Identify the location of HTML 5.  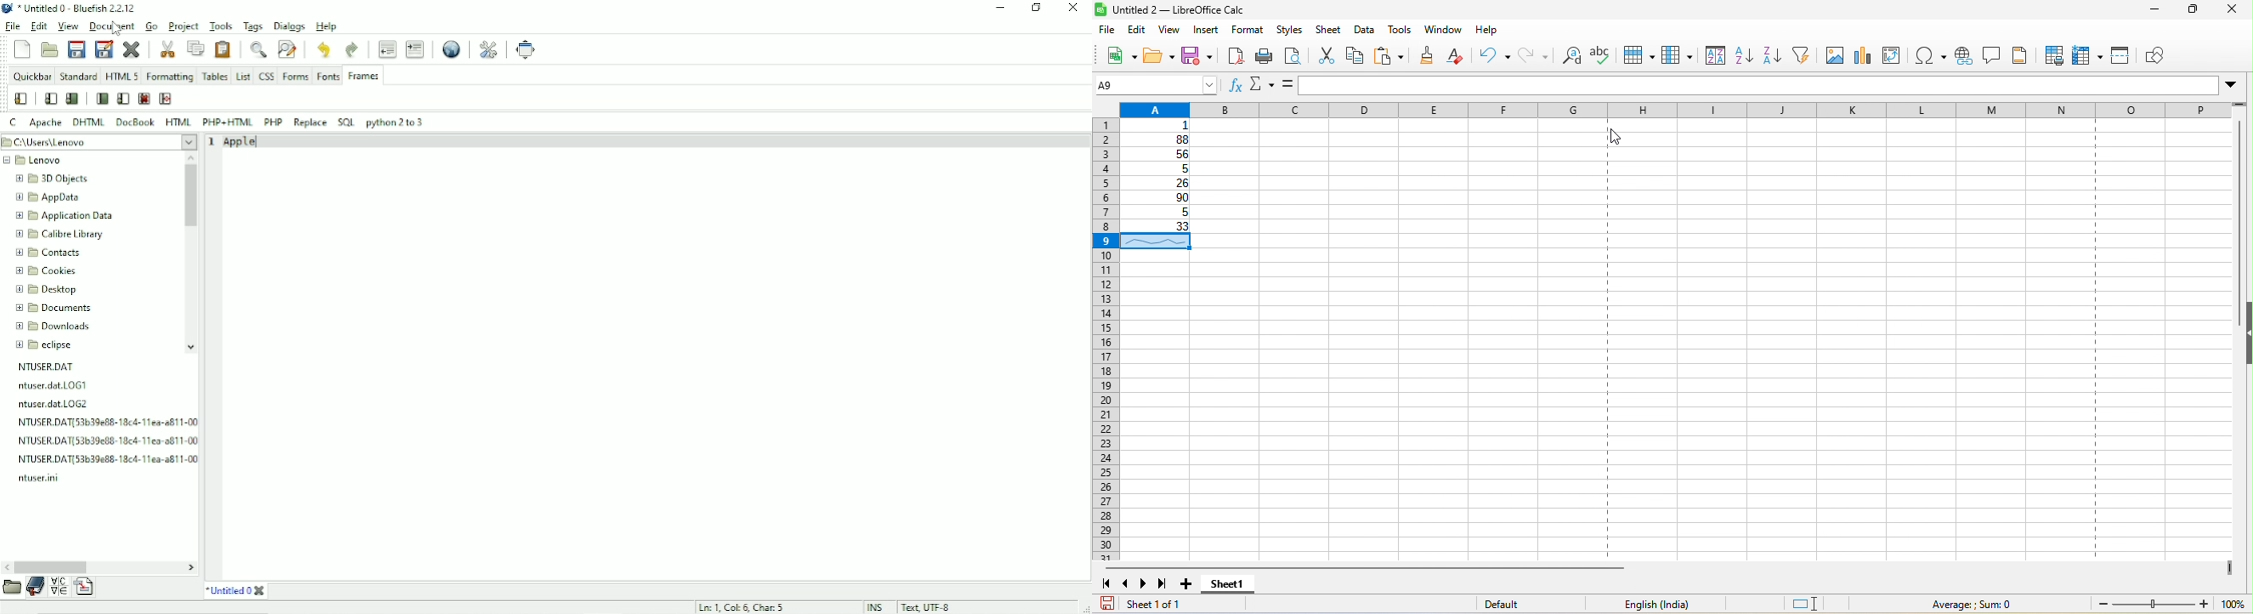
(122, 77).